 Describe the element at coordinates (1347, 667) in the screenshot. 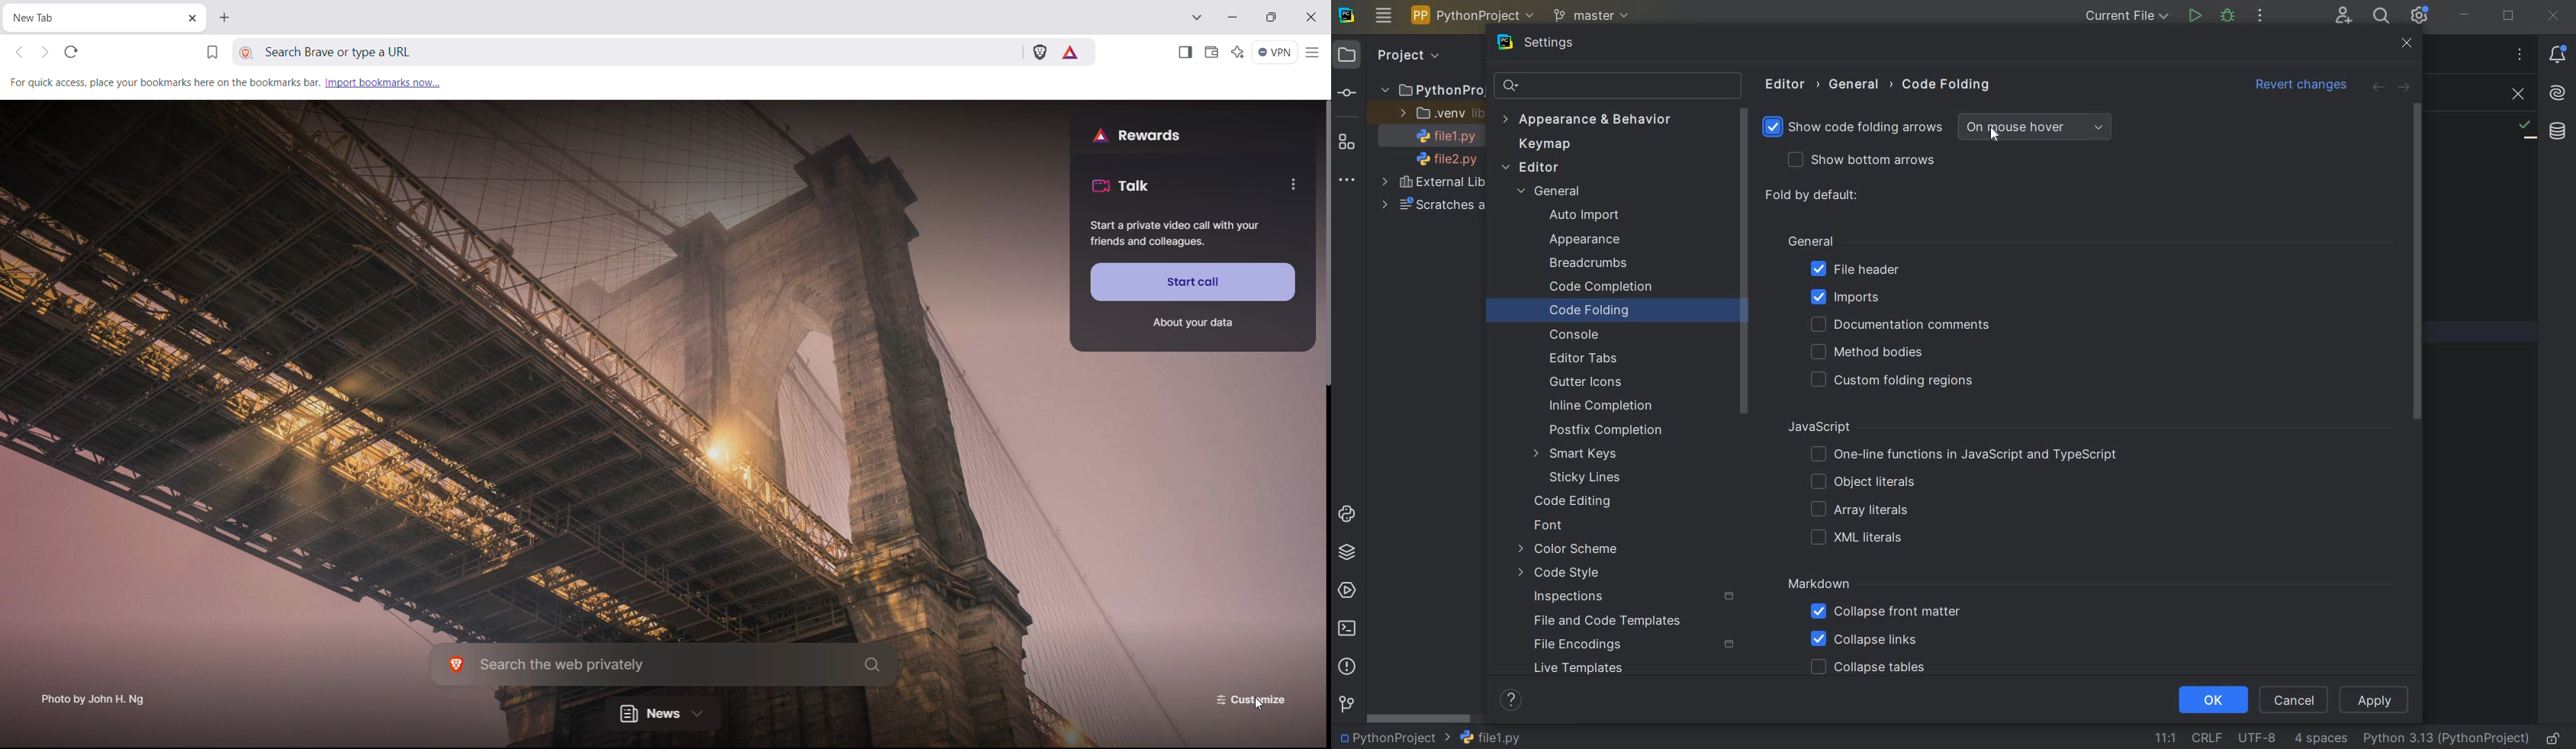

I see `PROBLEMS` at that location.